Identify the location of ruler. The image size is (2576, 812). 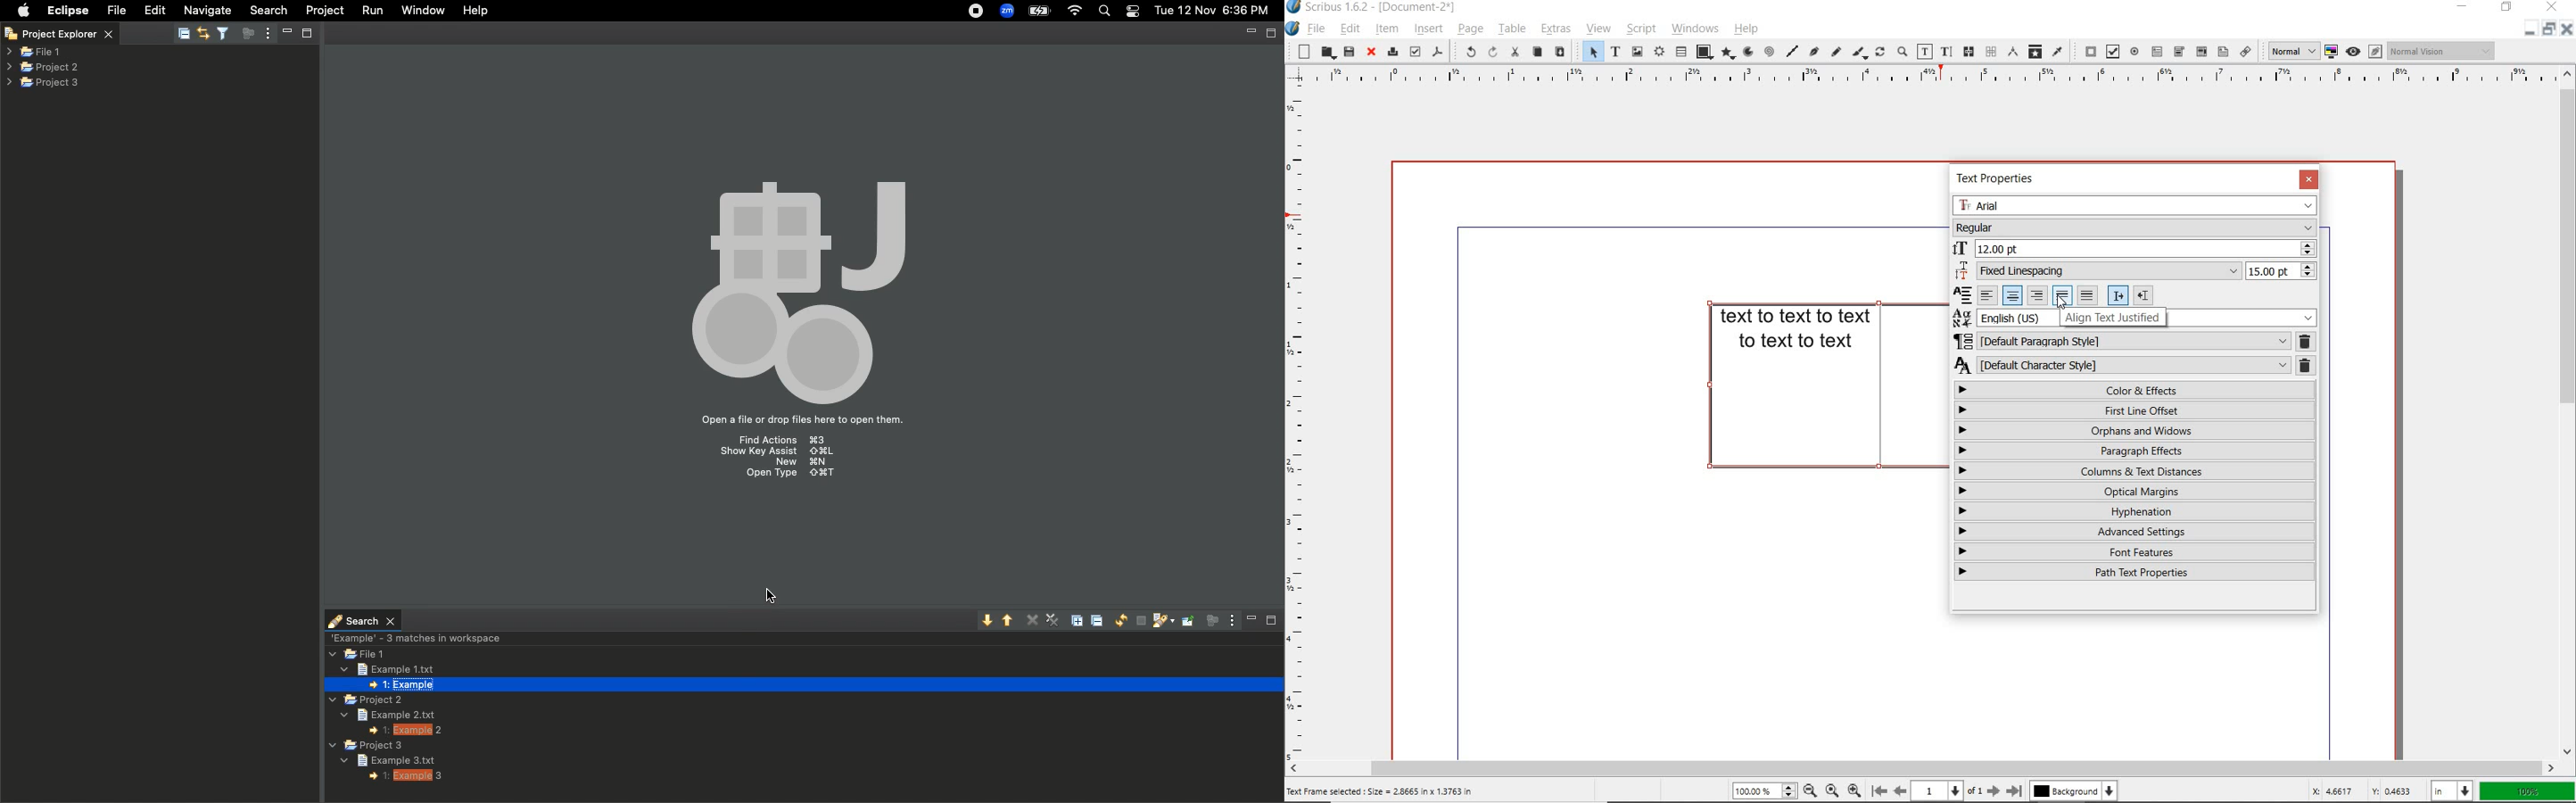
(1301, 422).